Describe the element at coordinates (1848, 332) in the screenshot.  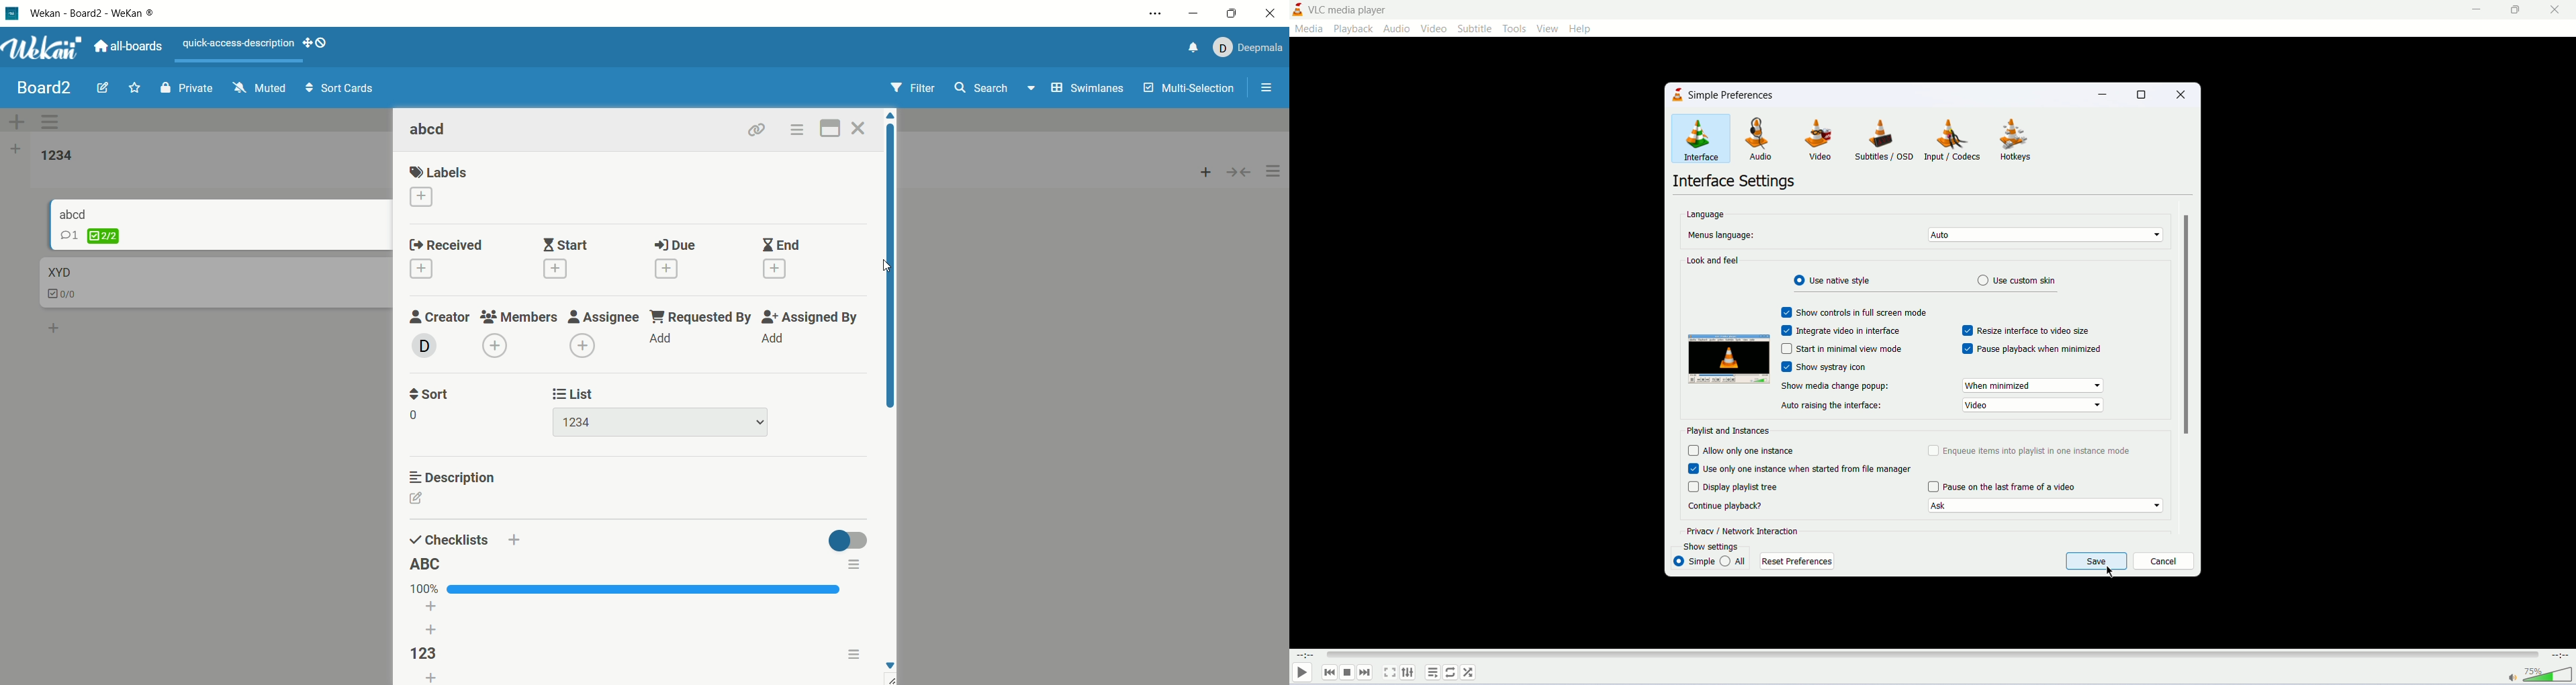
I see `integrate video` at that location.